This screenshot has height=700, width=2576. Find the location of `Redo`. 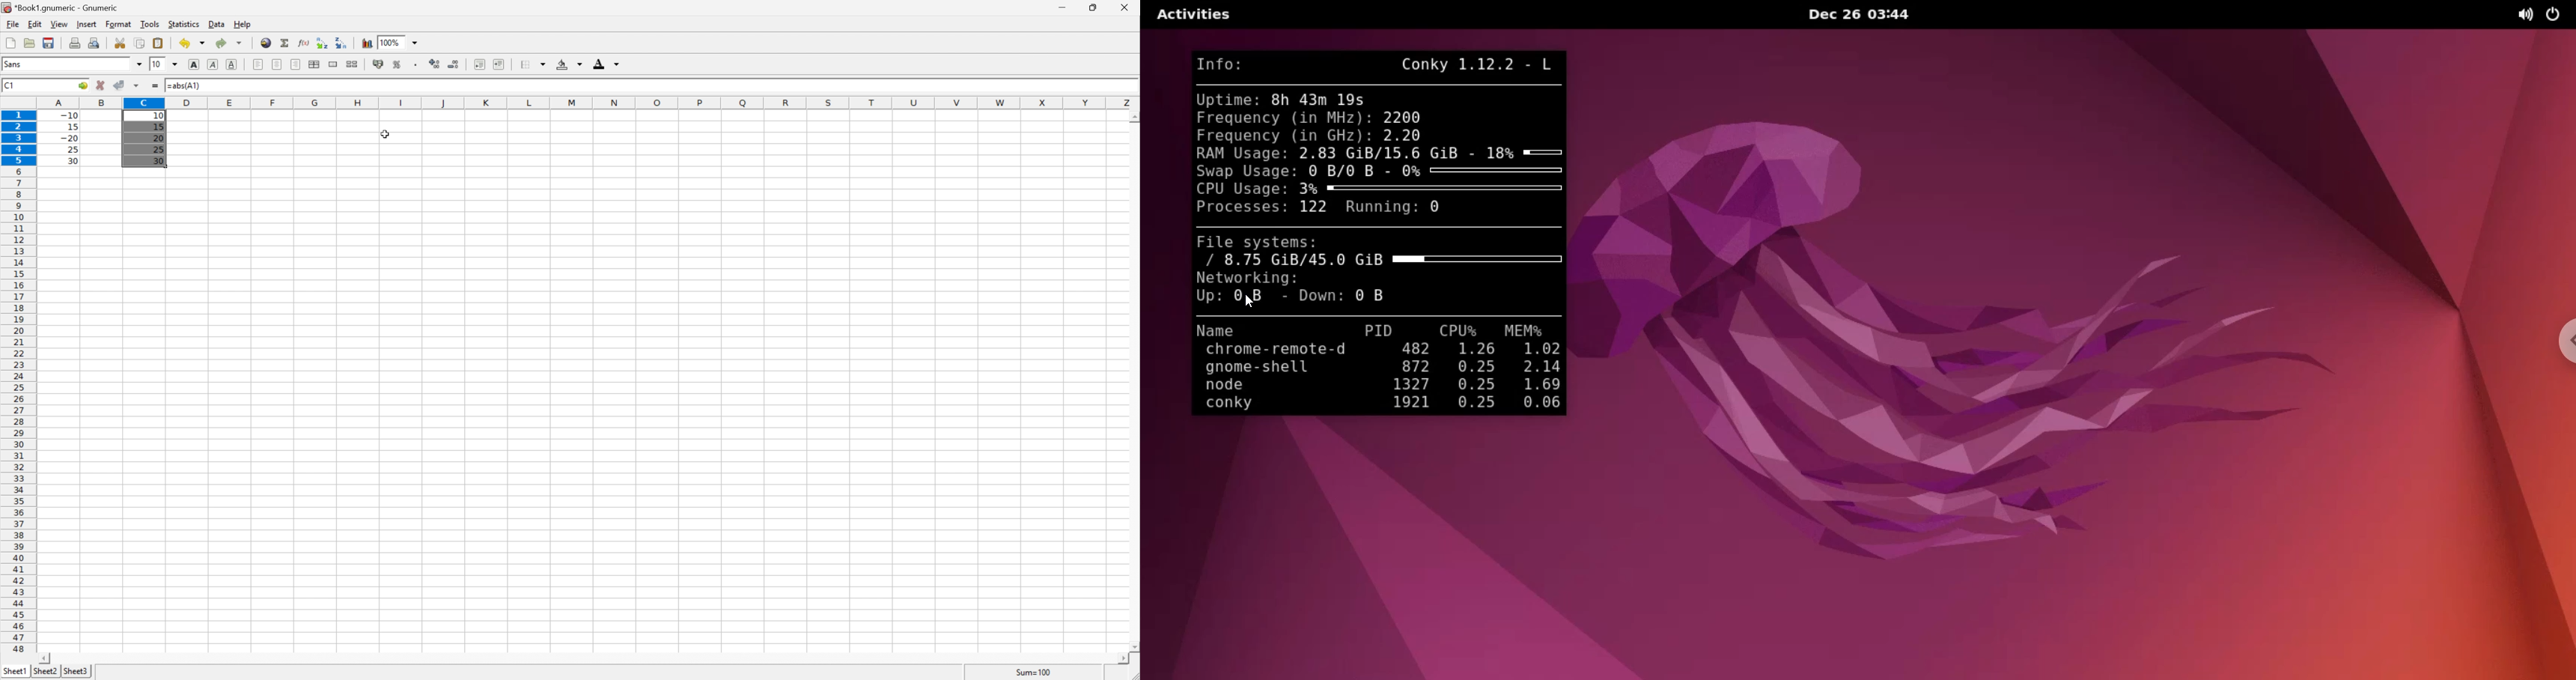

Redo is located at coordinates (230, 44).